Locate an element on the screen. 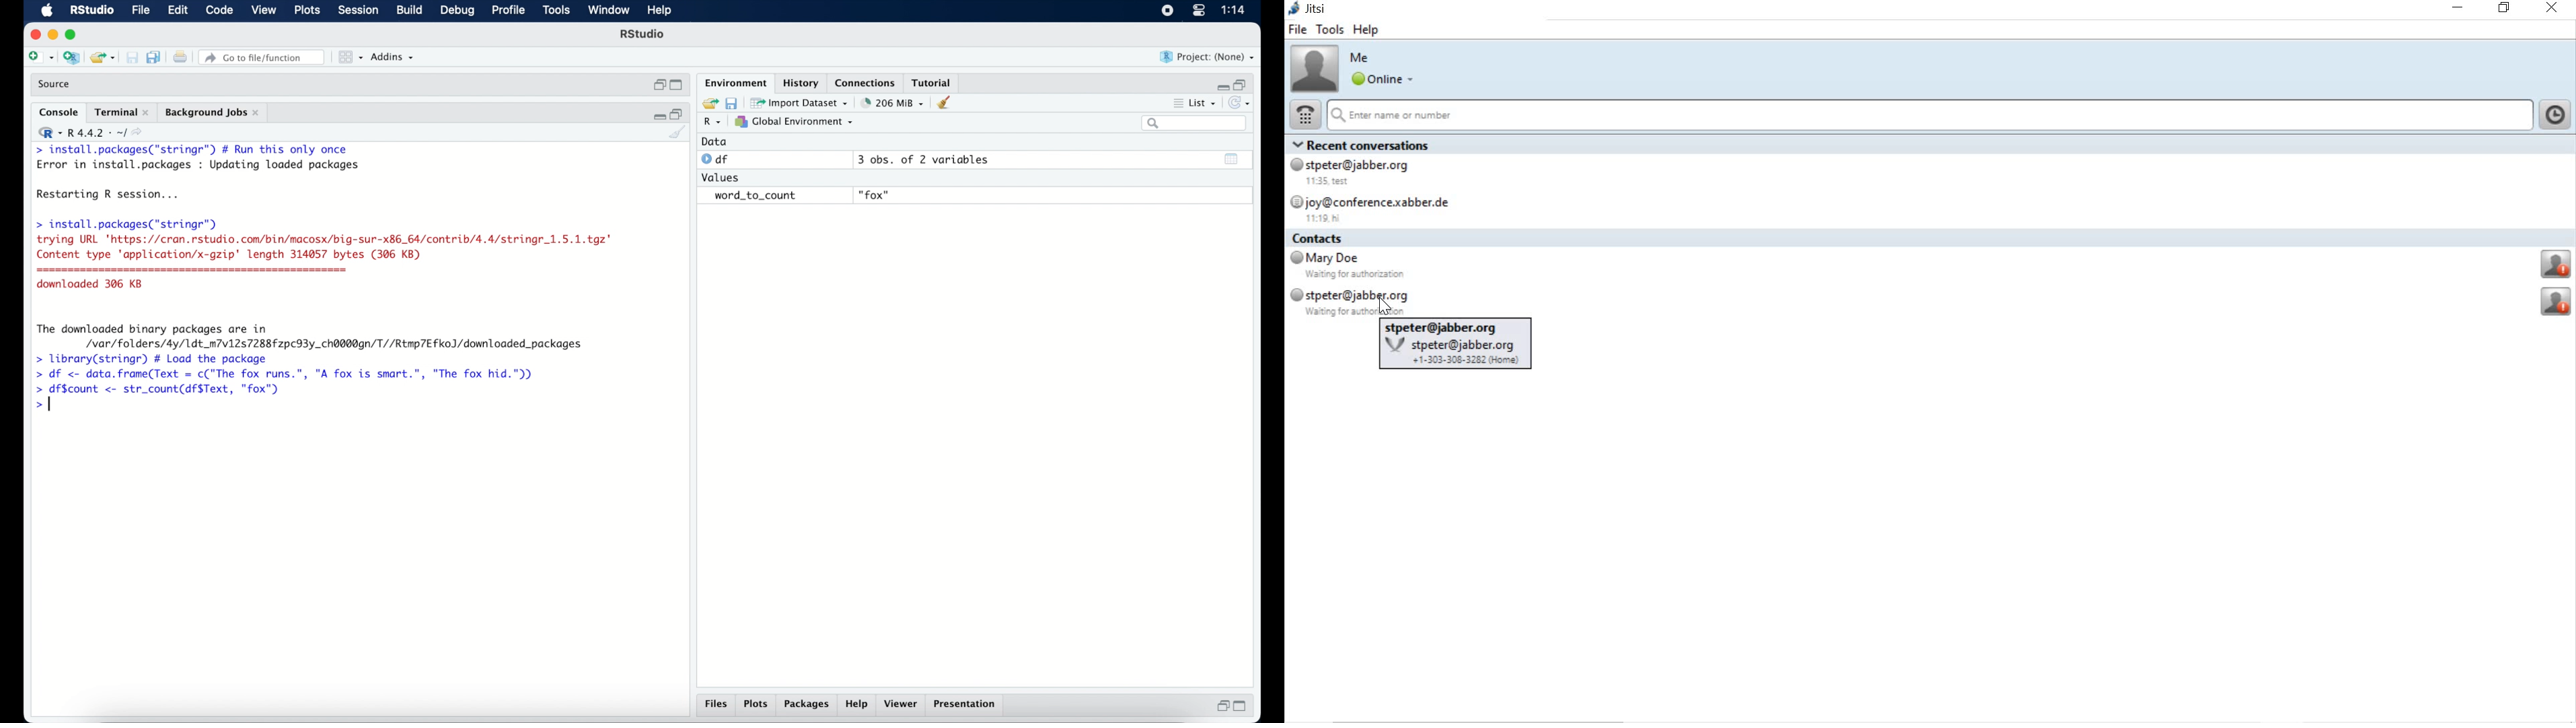 This screenshot has width=2576, height=728. search bar is located at coordinates (1196, 123).